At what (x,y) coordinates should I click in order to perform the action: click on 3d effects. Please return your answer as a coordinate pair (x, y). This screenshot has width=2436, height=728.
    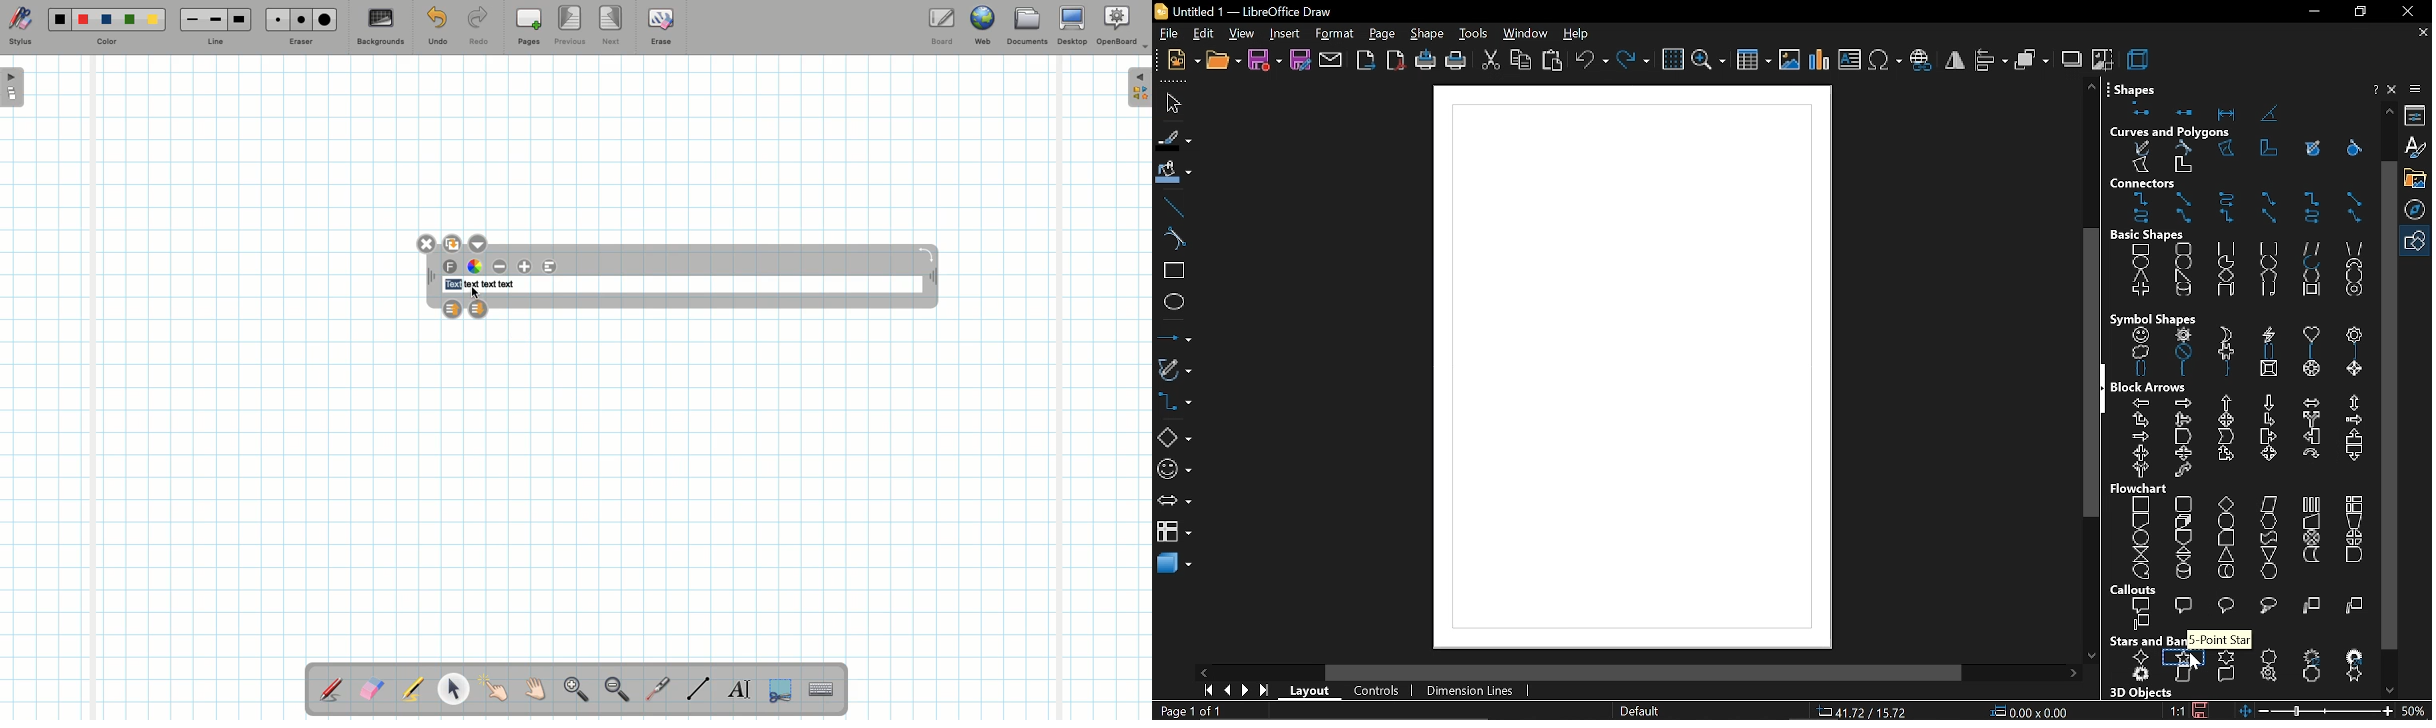
    Looking at the image, I should click on (2141, 59).